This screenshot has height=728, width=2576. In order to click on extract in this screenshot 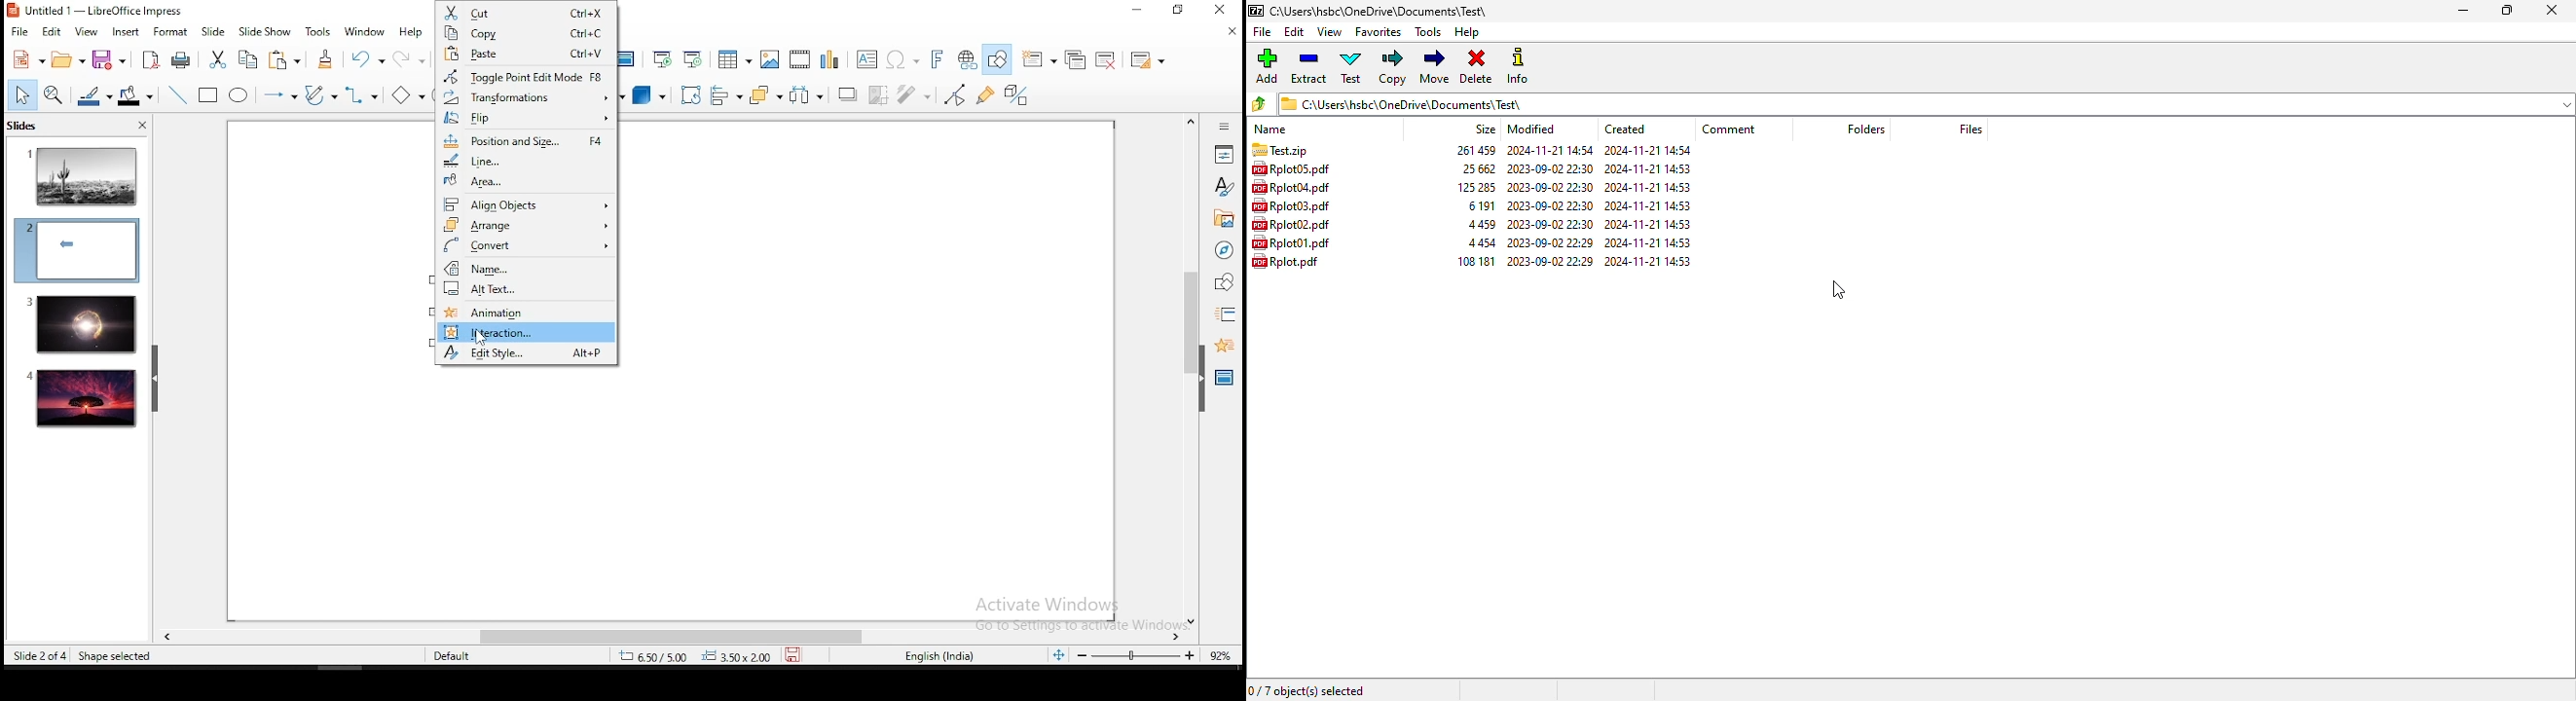, I will do `click(1310, 66)`.